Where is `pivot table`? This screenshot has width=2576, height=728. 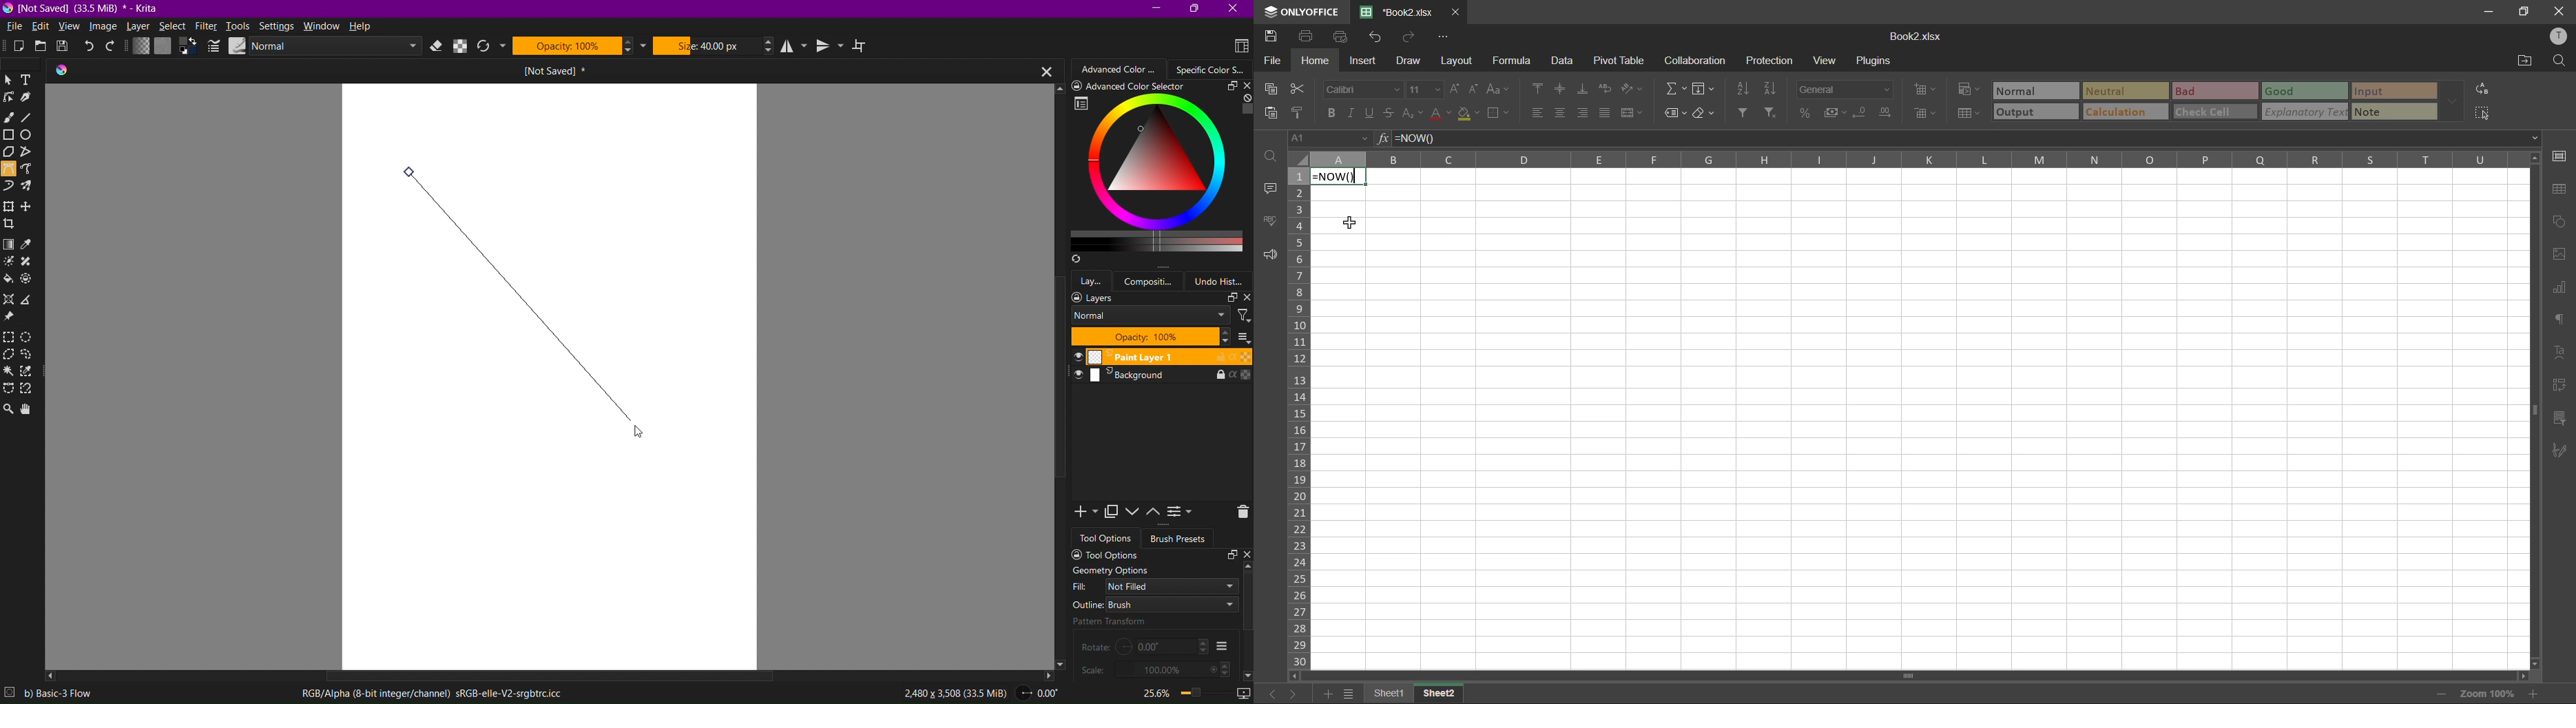 pivot table is located at coordinates (2557, 384).